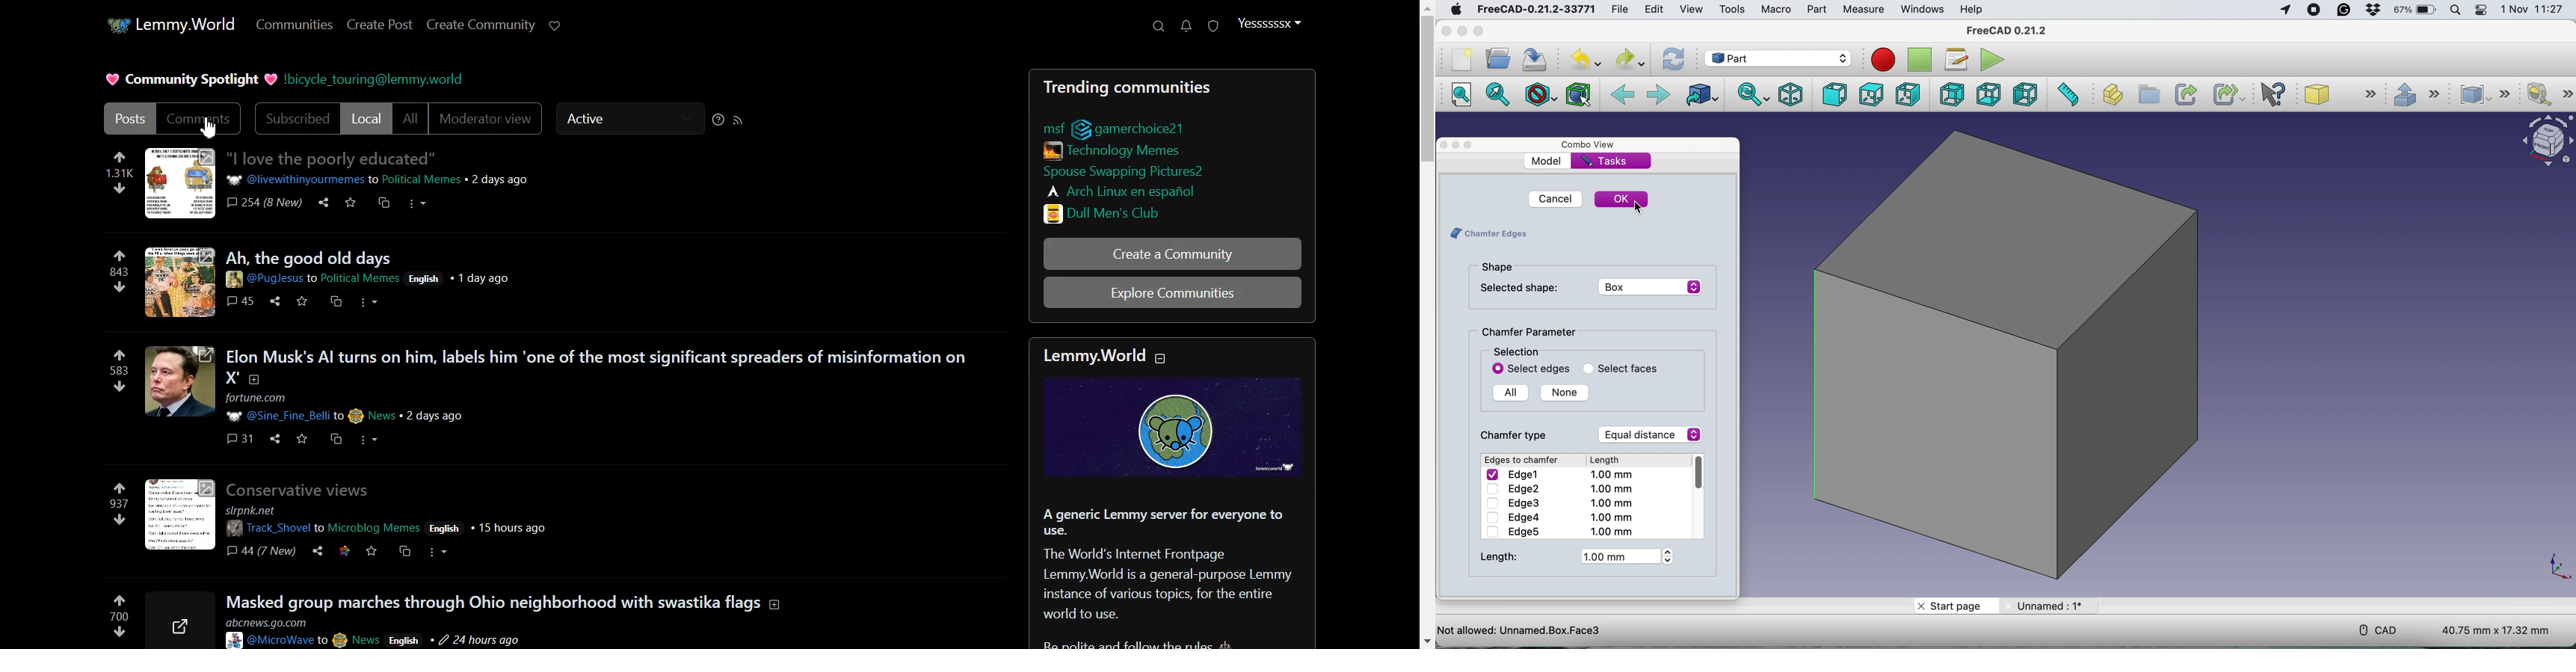  Describe the element at coordinates (119, 372) in the screenshot. I see `583` at that location.